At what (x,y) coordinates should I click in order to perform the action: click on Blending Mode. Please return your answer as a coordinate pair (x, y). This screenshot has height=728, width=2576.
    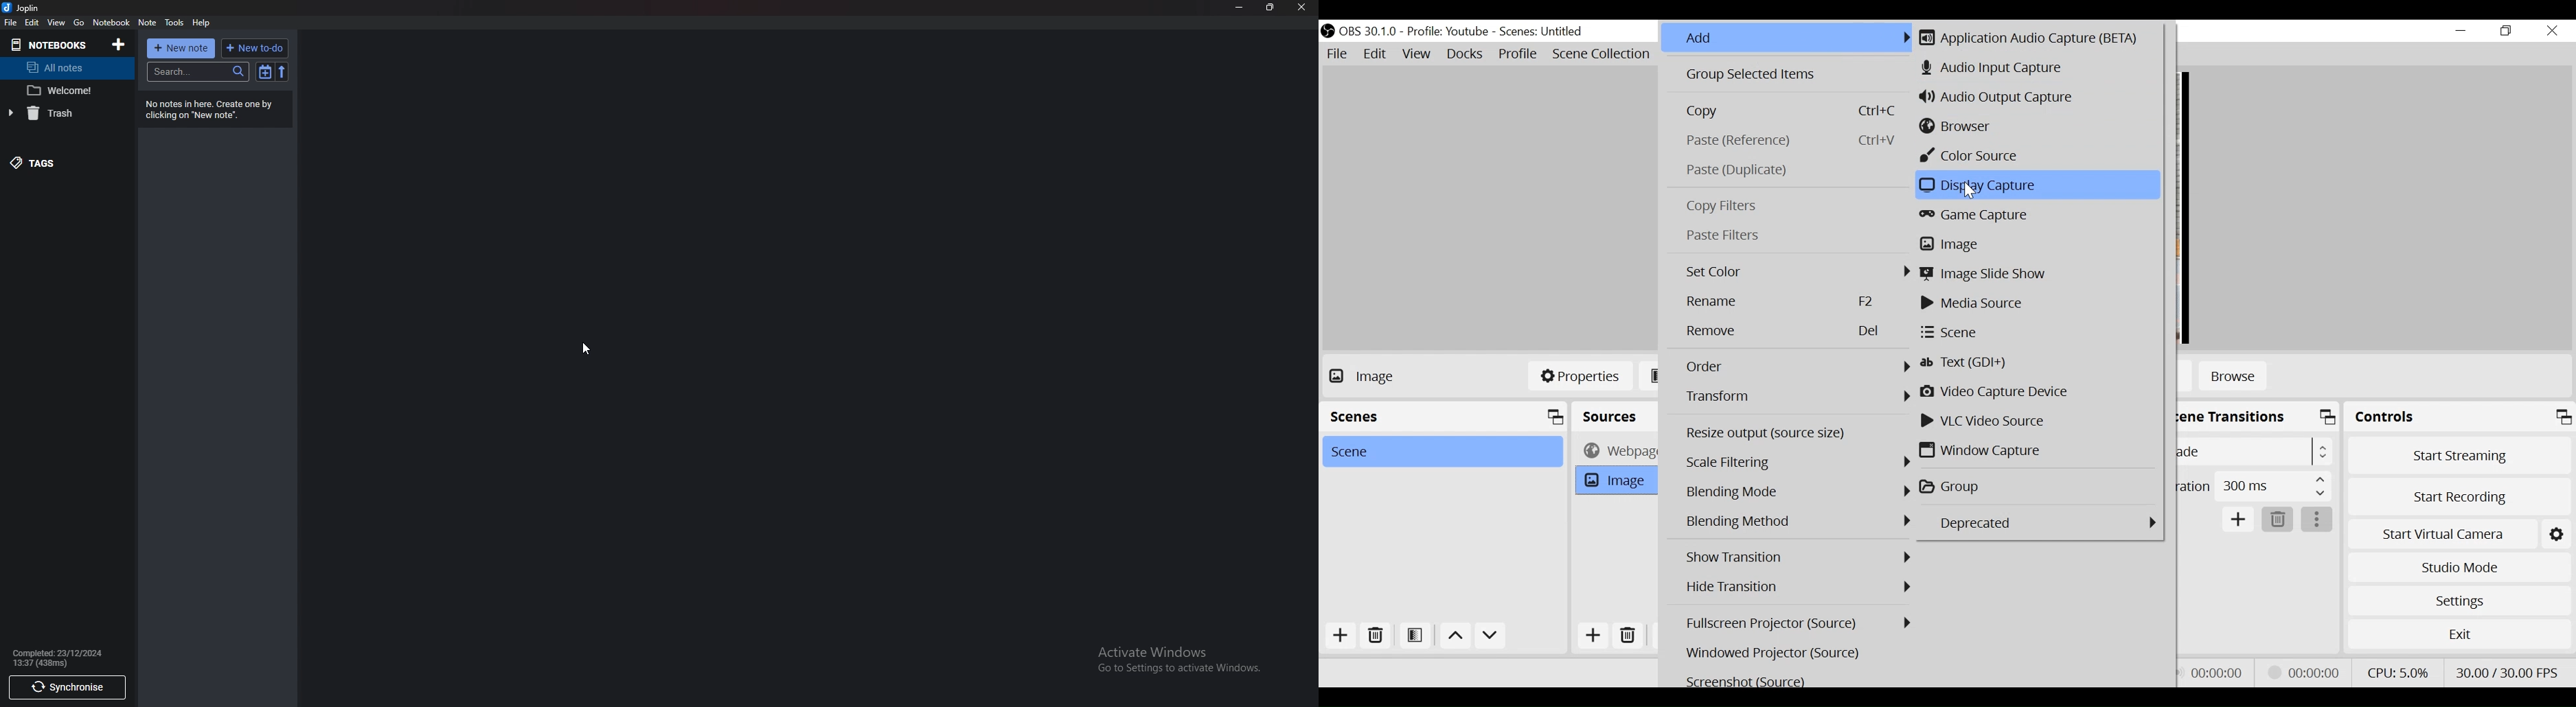
    Looking at the image, I should click on (1799, 493).